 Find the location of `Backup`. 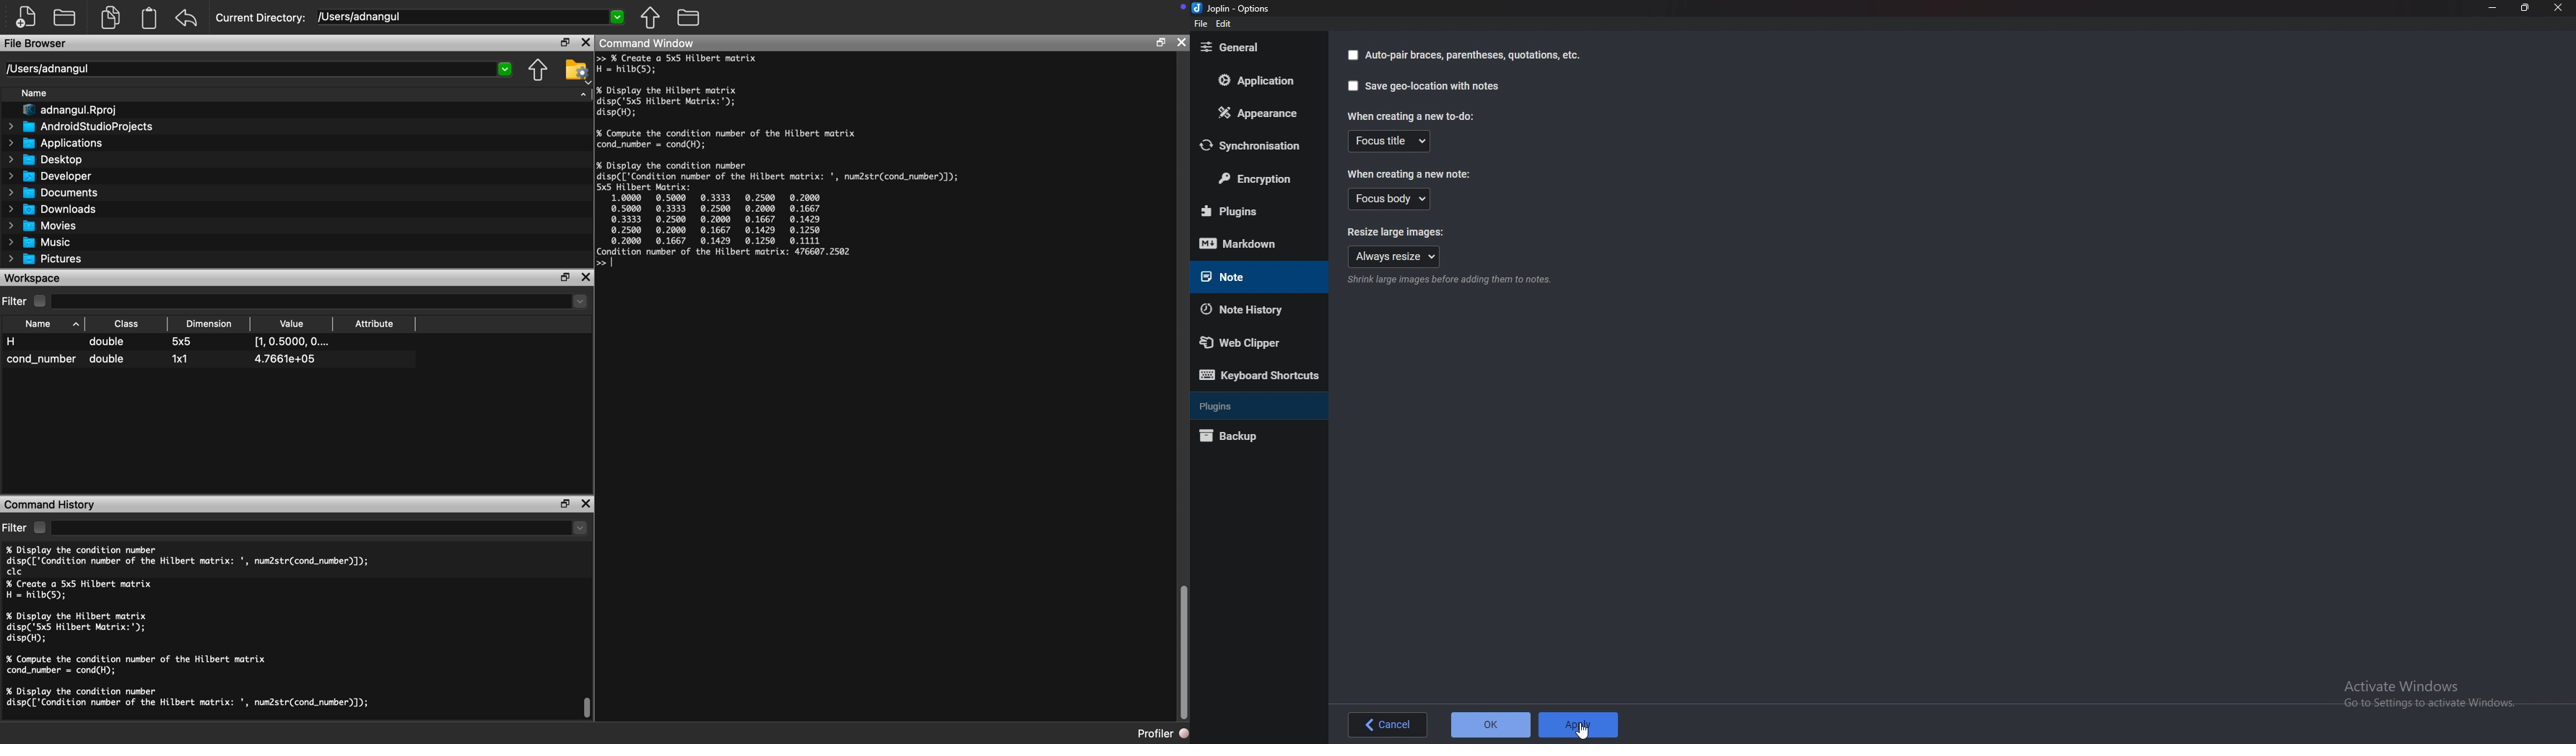

Backup is located at coordinates (1250, 436).